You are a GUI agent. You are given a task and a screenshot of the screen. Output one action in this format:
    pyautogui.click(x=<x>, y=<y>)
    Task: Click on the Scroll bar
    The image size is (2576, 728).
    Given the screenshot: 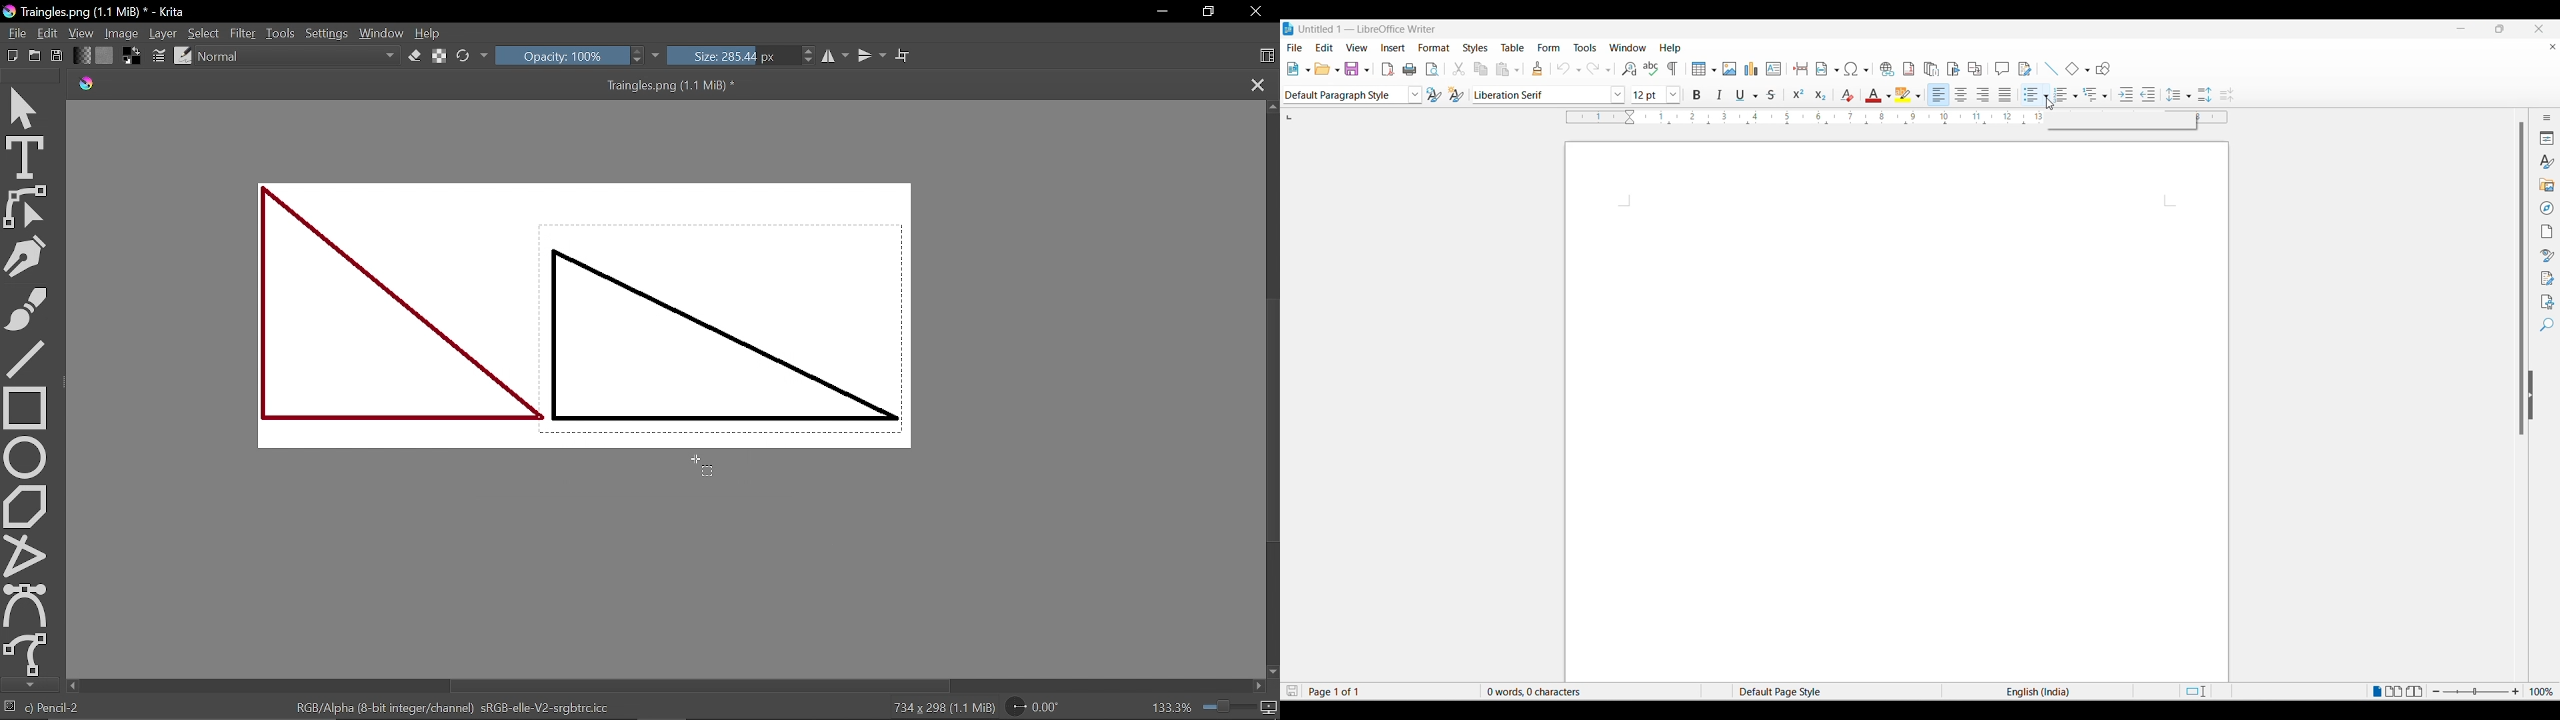 What is the action you would take?
    pyautogui.click(x=661, y=686)
    